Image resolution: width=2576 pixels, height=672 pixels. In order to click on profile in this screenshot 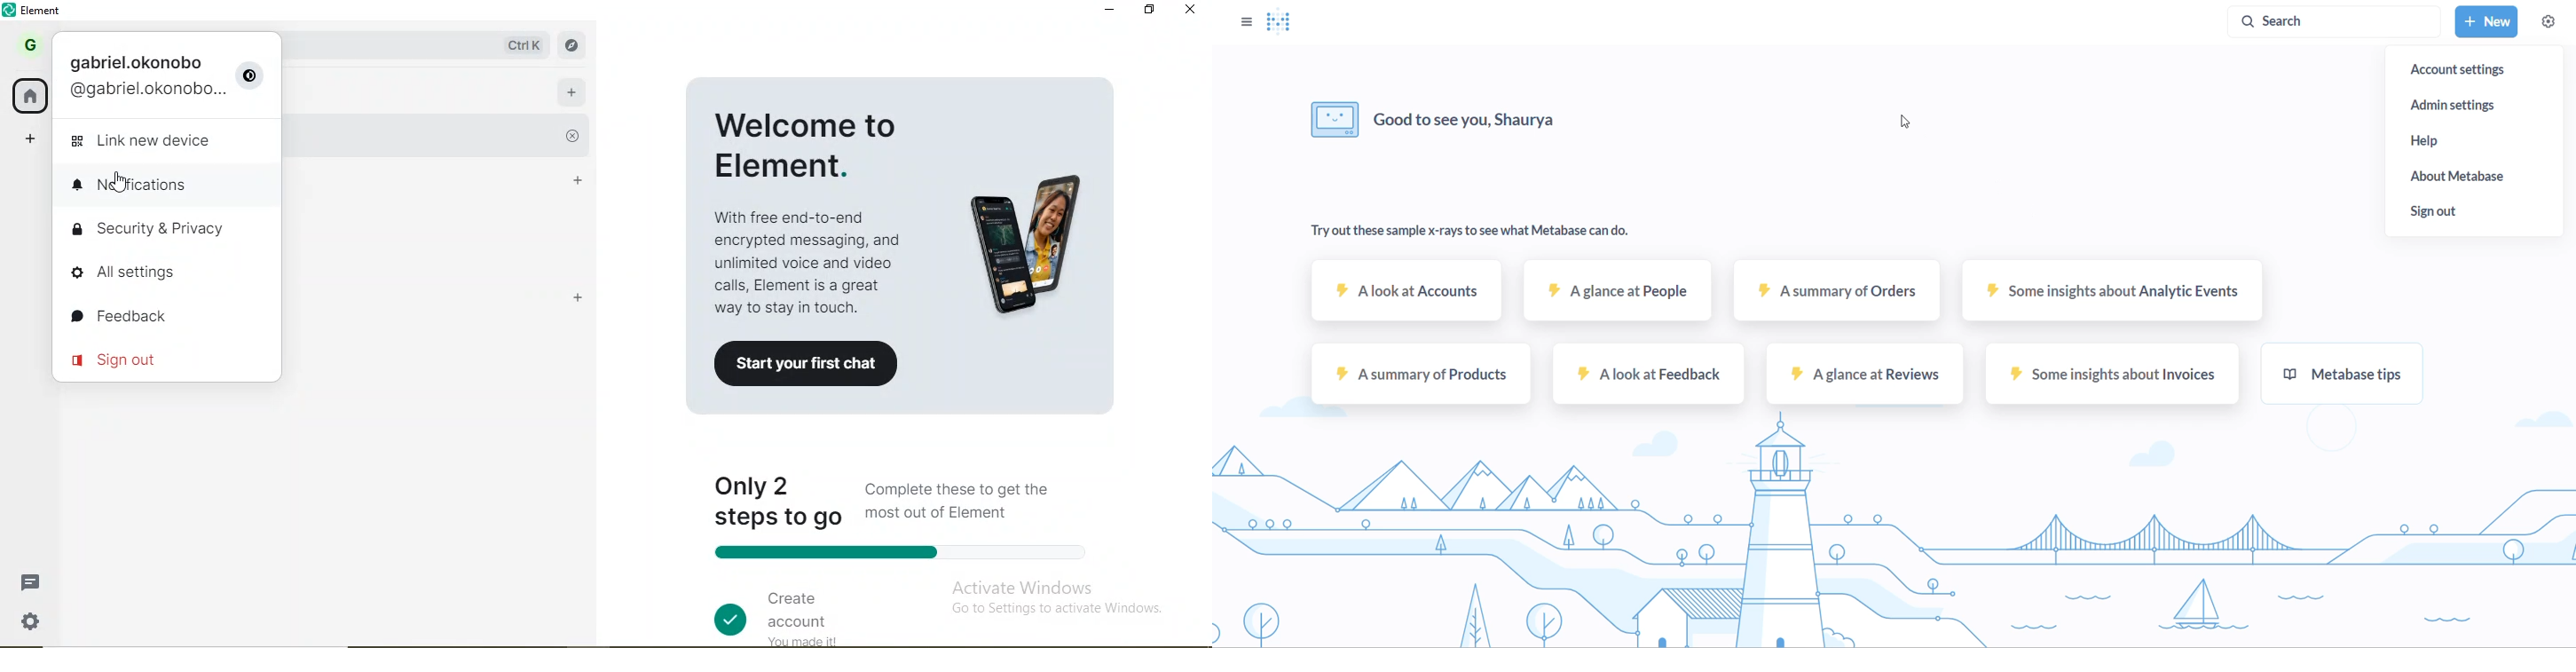, I will do `click(28, 46)`.